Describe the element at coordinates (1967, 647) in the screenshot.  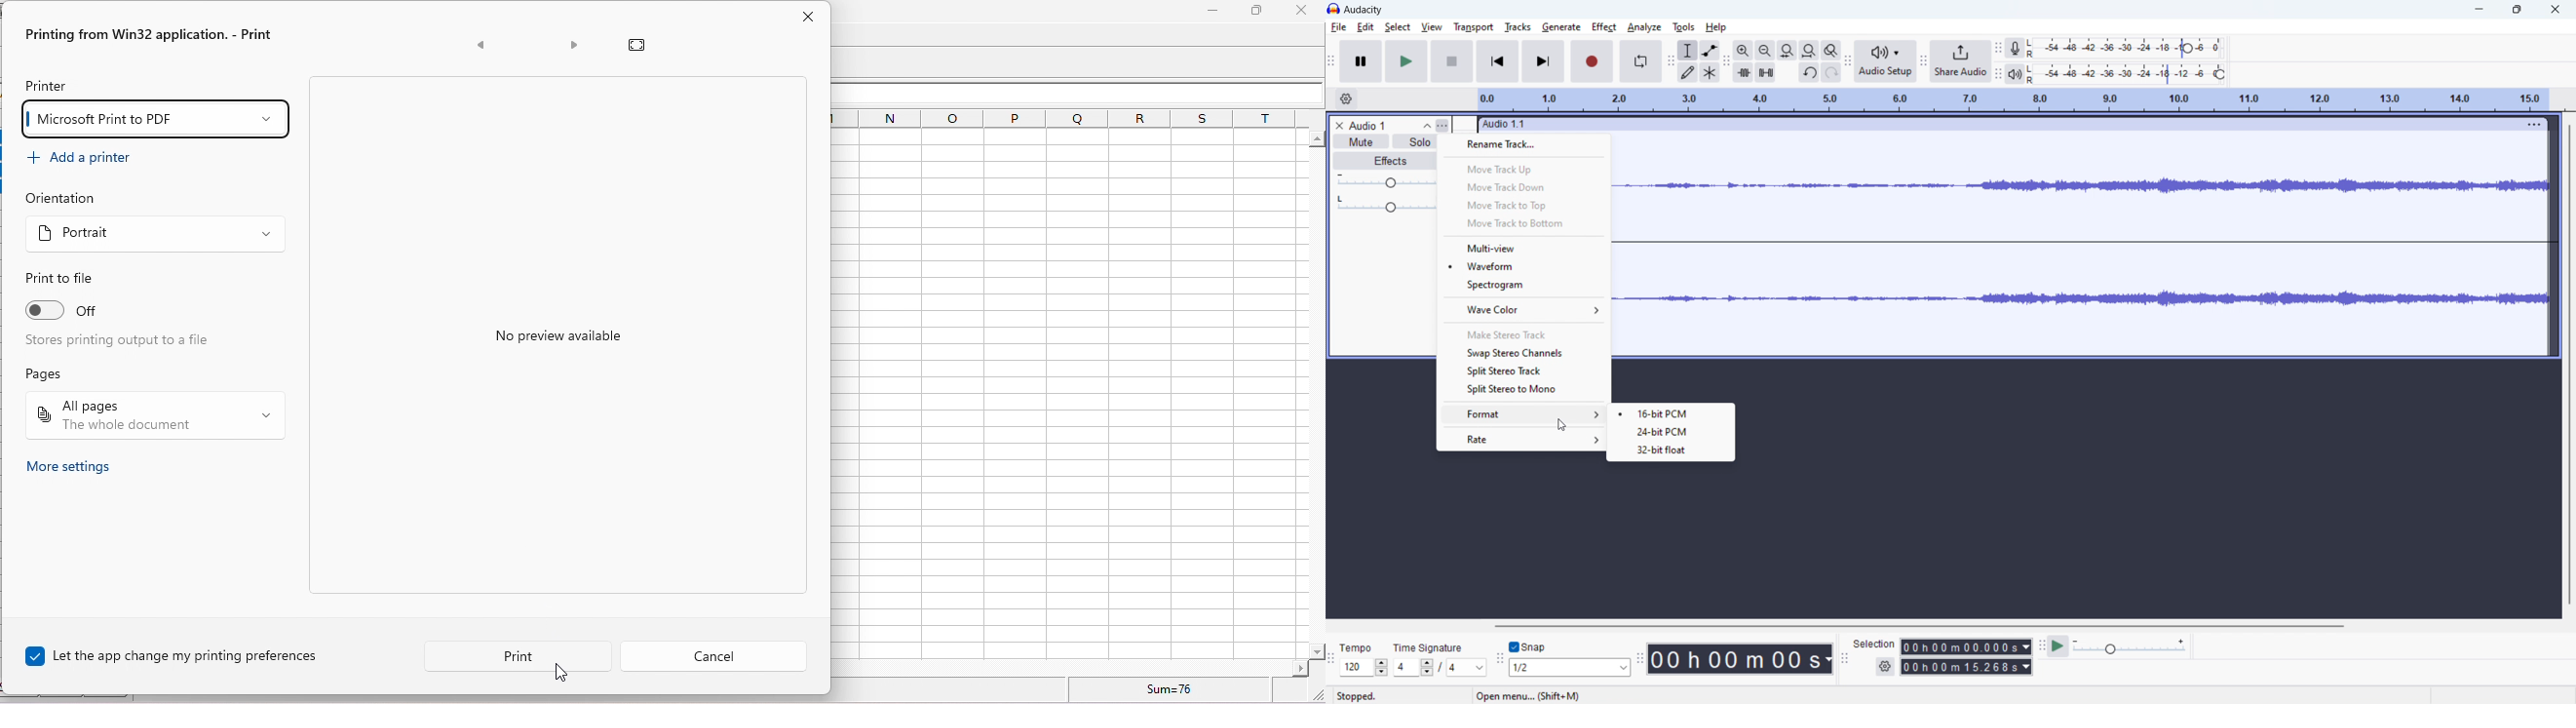
I see `start time` at that location.